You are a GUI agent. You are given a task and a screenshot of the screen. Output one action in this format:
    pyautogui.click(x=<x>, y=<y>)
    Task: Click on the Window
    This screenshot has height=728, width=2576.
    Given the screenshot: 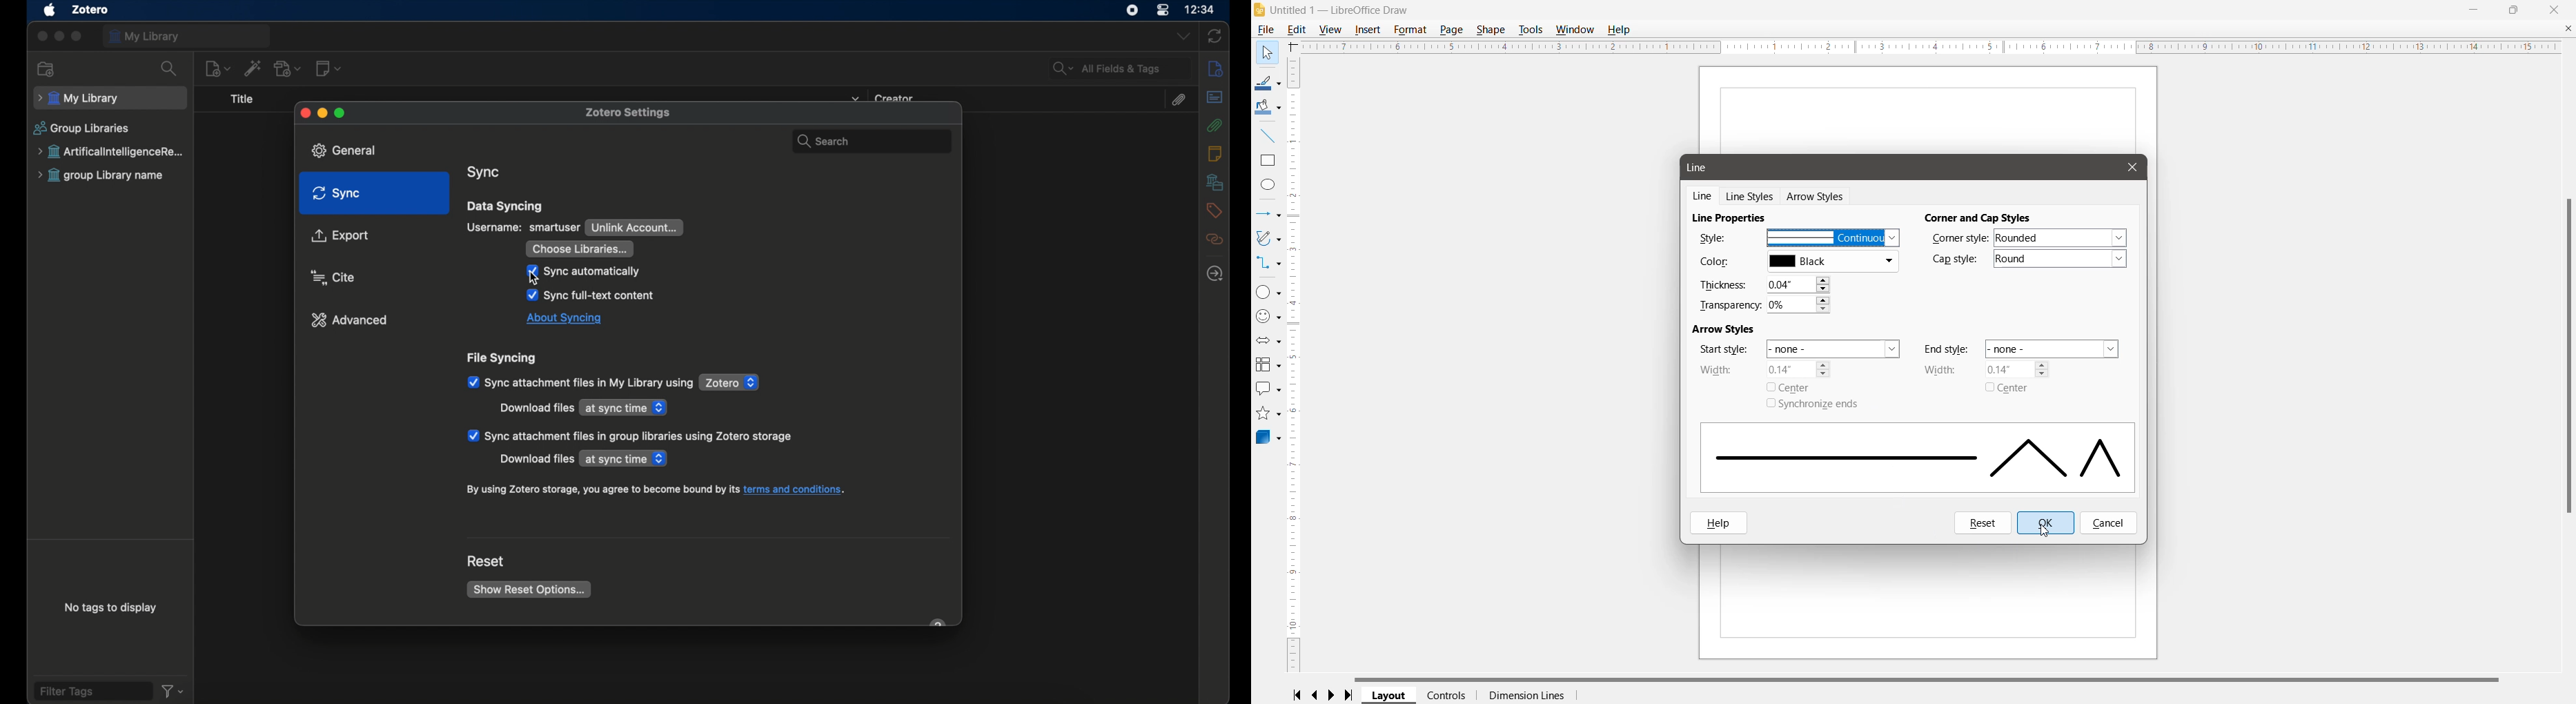 What is the action you would take?
    pyautogui.click(x=1573, y=30)
    